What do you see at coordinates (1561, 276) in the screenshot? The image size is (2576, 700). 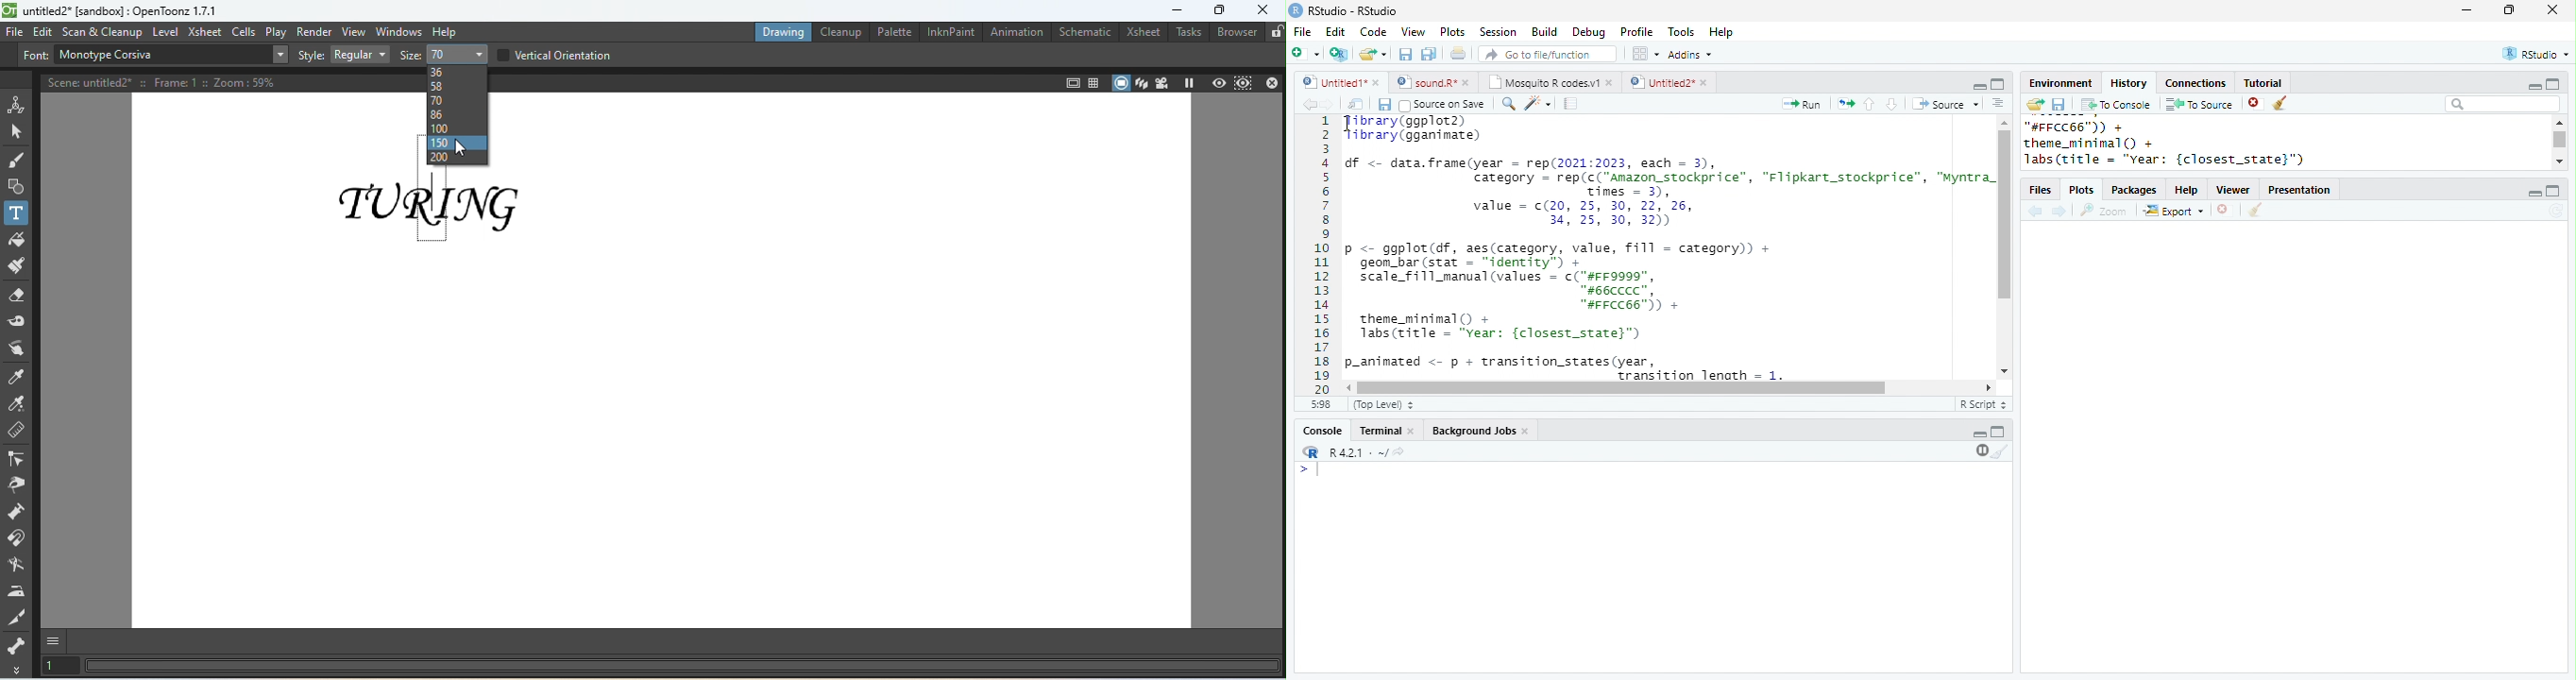 I see `p <- ggplot(df, aes(category, value, fill = category)) +geom_bar (stat = “identity” +scale_fill_manual (values = c("#FF9999",#66cCCC”,“#FFCC66")) +` at bounding box center [1561, 276].